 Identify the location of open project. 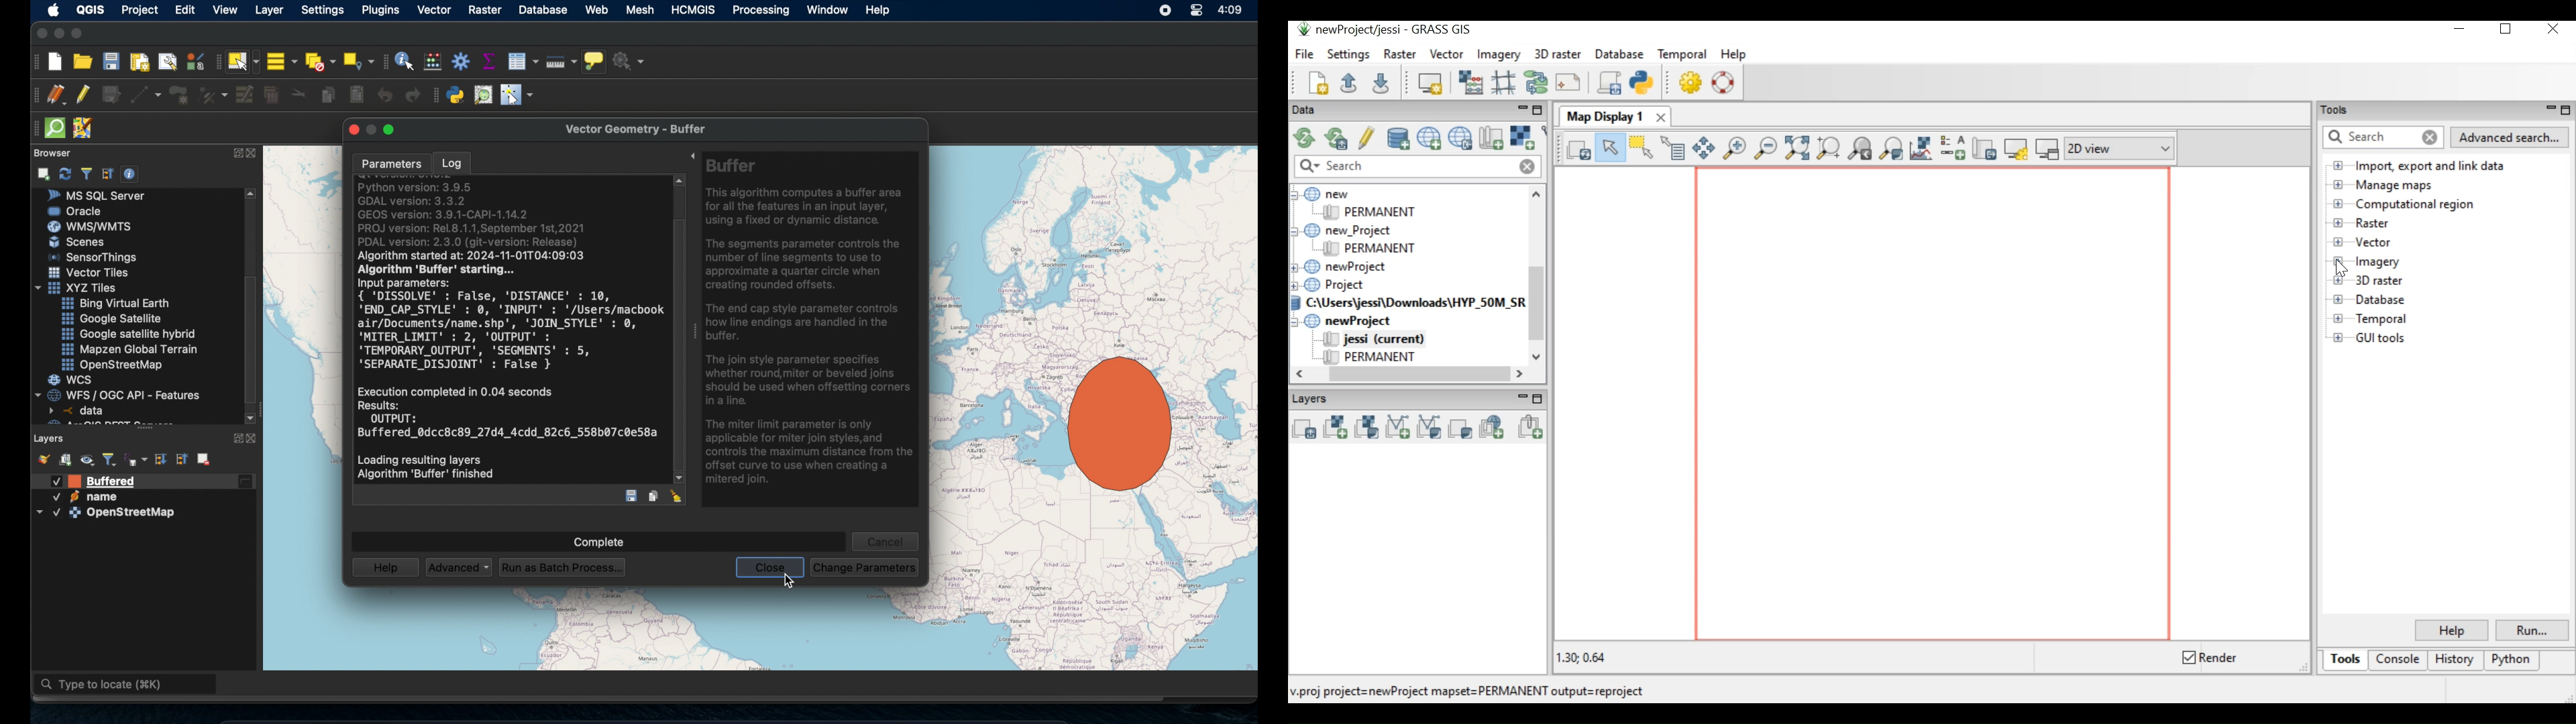
(83, 62).